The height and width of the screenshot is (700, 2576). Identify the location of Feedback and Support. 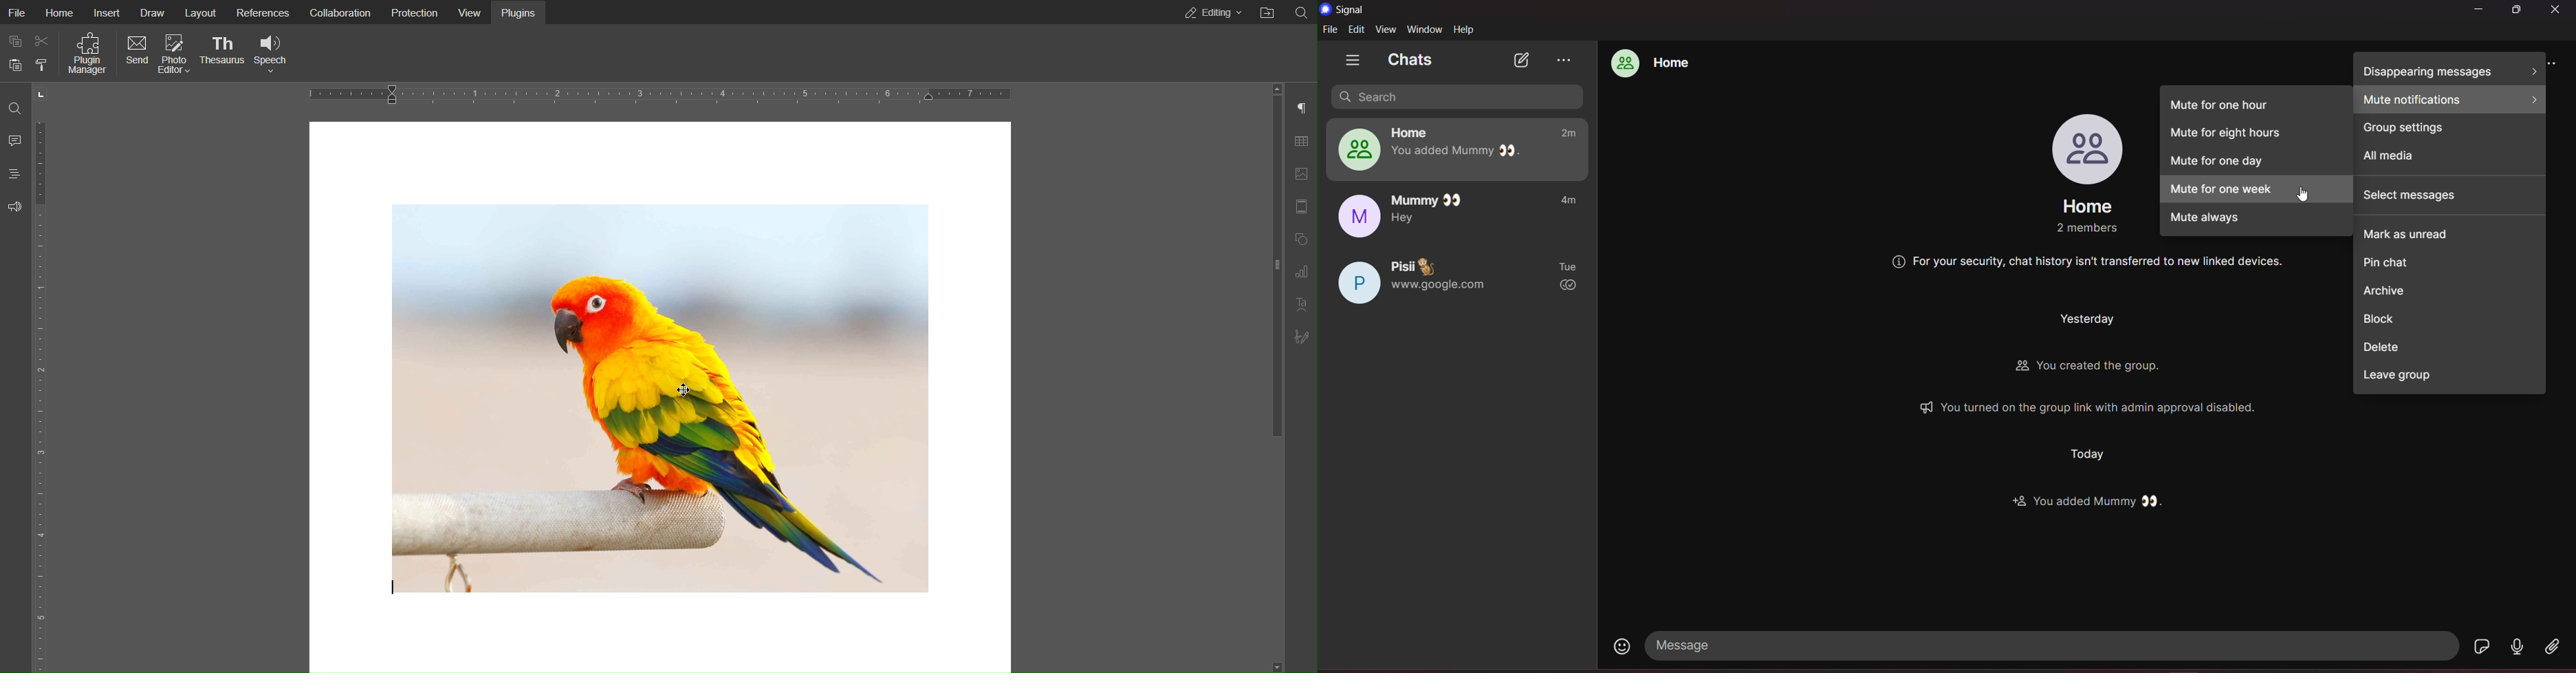
(15, 206).